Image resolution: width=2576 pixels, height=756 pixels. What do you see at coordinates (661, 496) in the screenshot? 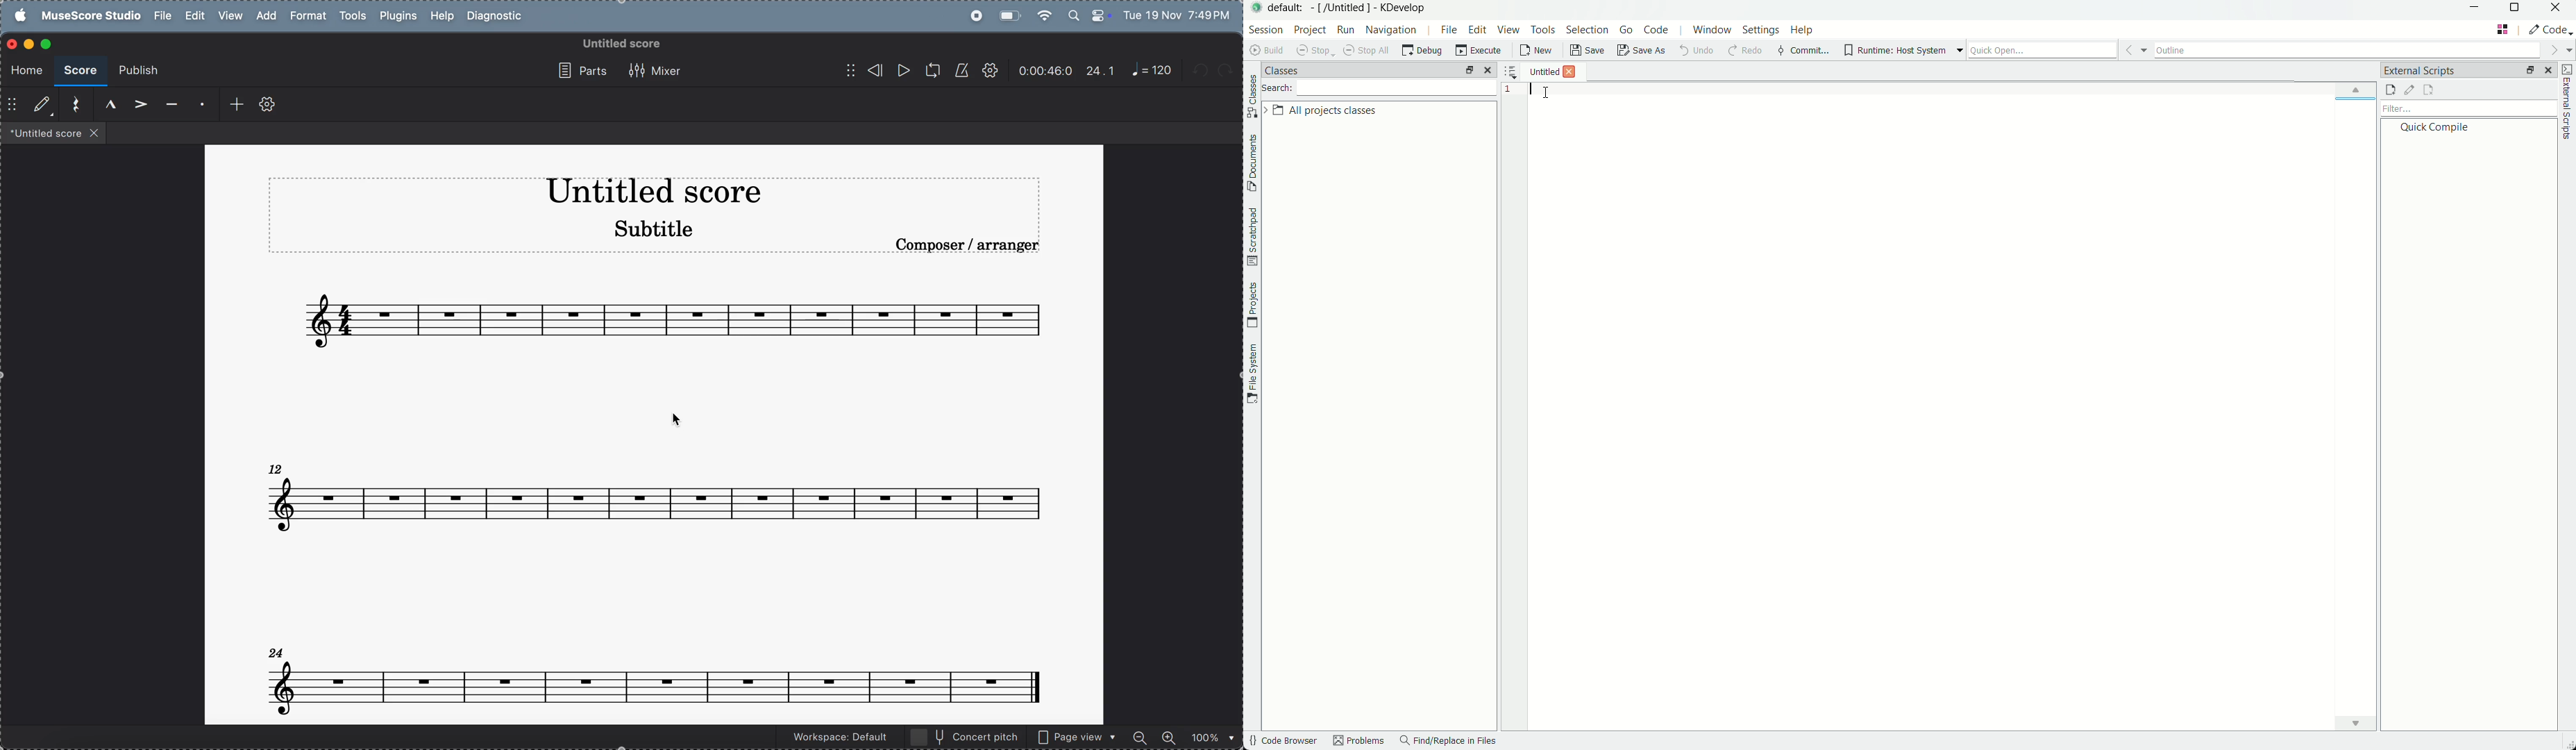
I see `notes` at bounding box center [661, 496].